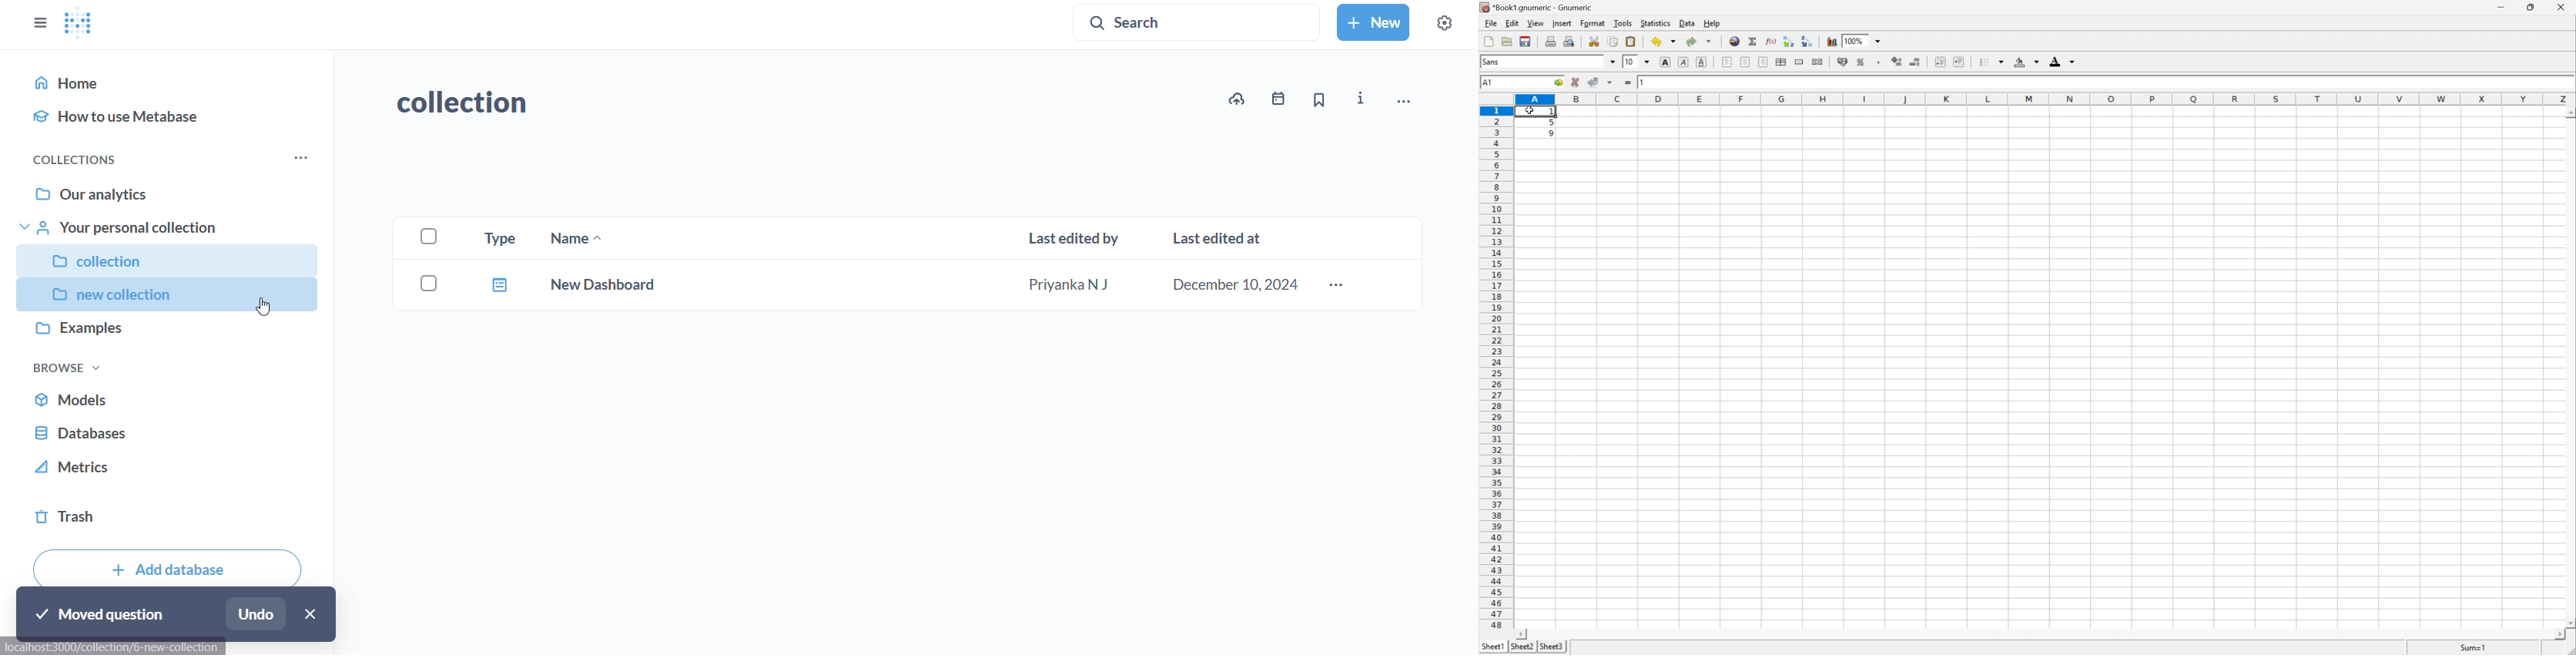 The width and height of the screenshot is (2576, 672). Describe the element at coordinates (1667, 62) in the screenshot. I see `bold` at that location.